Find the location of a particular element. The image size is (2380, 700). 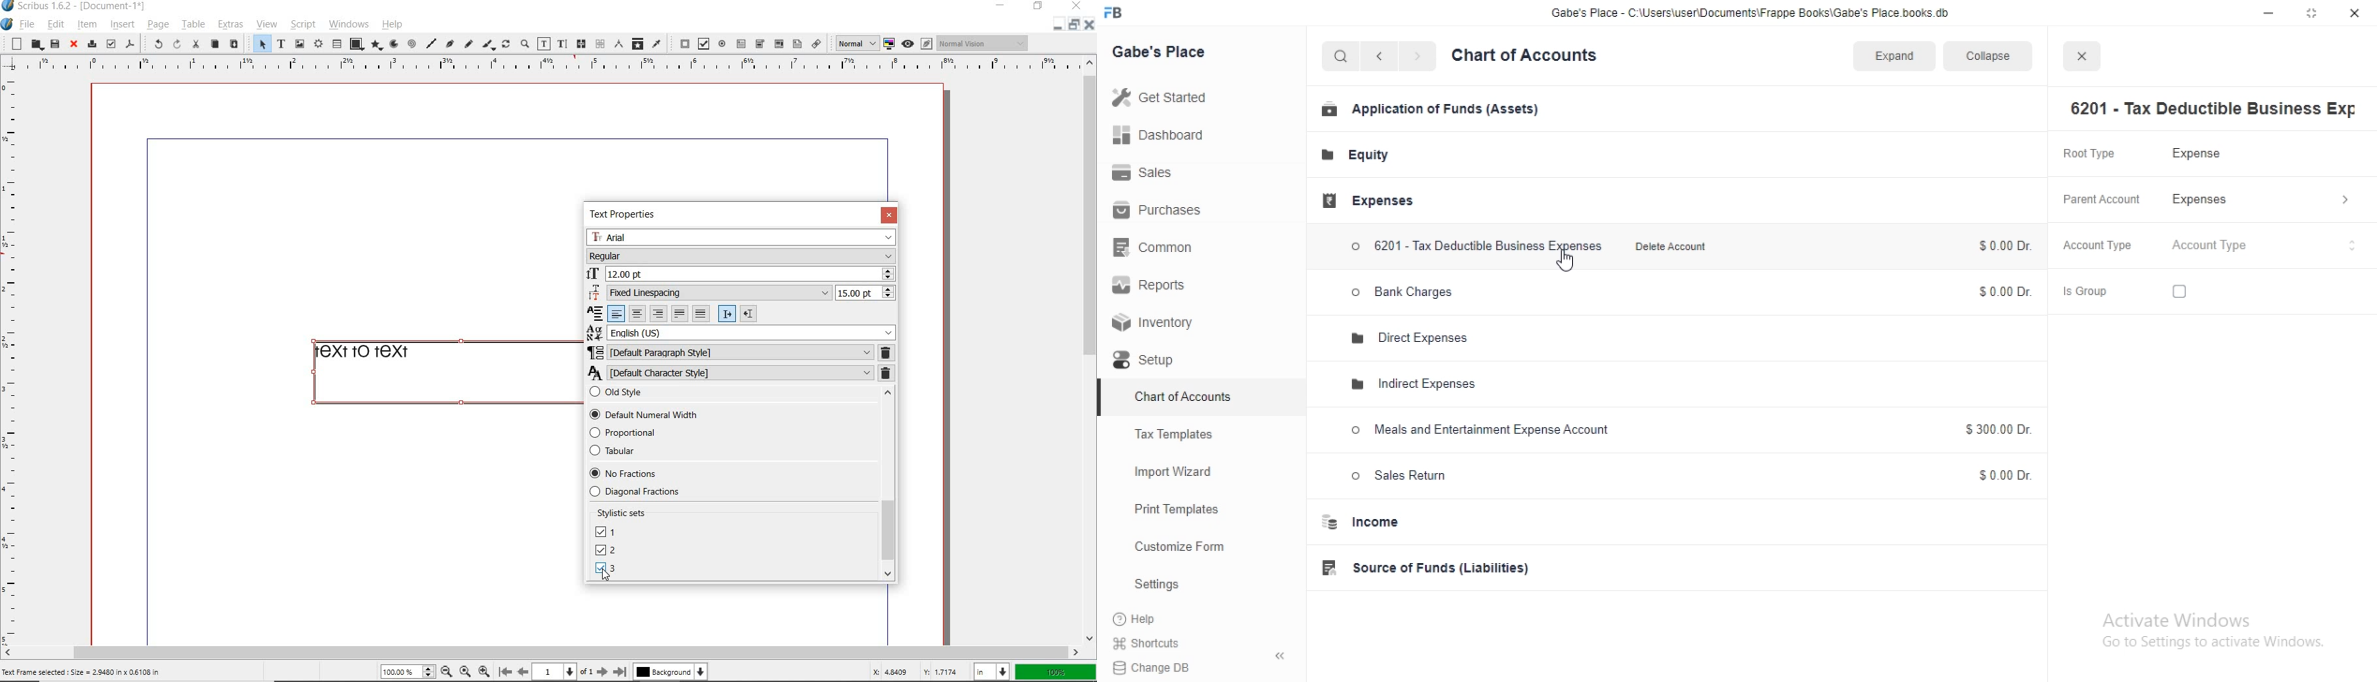

Gabe's Place is located at coordinates (1167, 57).